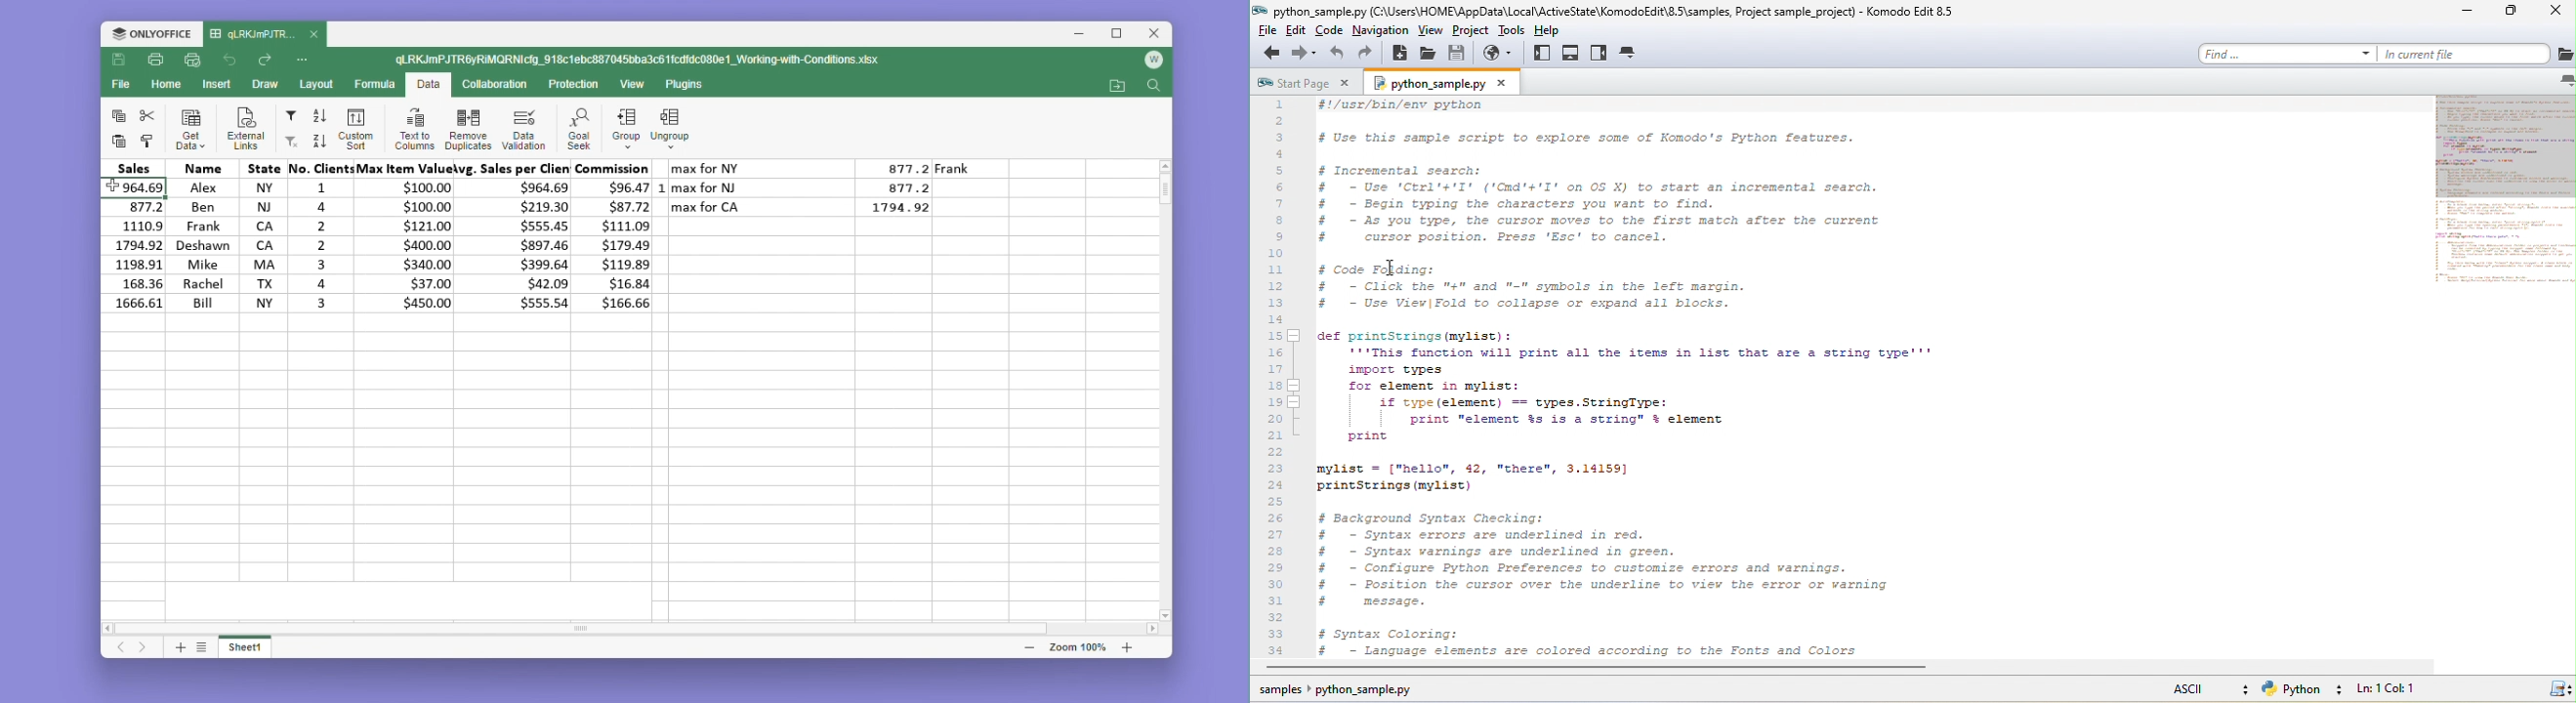 The height and width of the screenshot is (728, 2576). What do you see at coordinates (147, 115) in the screenshot?
I see `cut` at bounding box center [147, 115].